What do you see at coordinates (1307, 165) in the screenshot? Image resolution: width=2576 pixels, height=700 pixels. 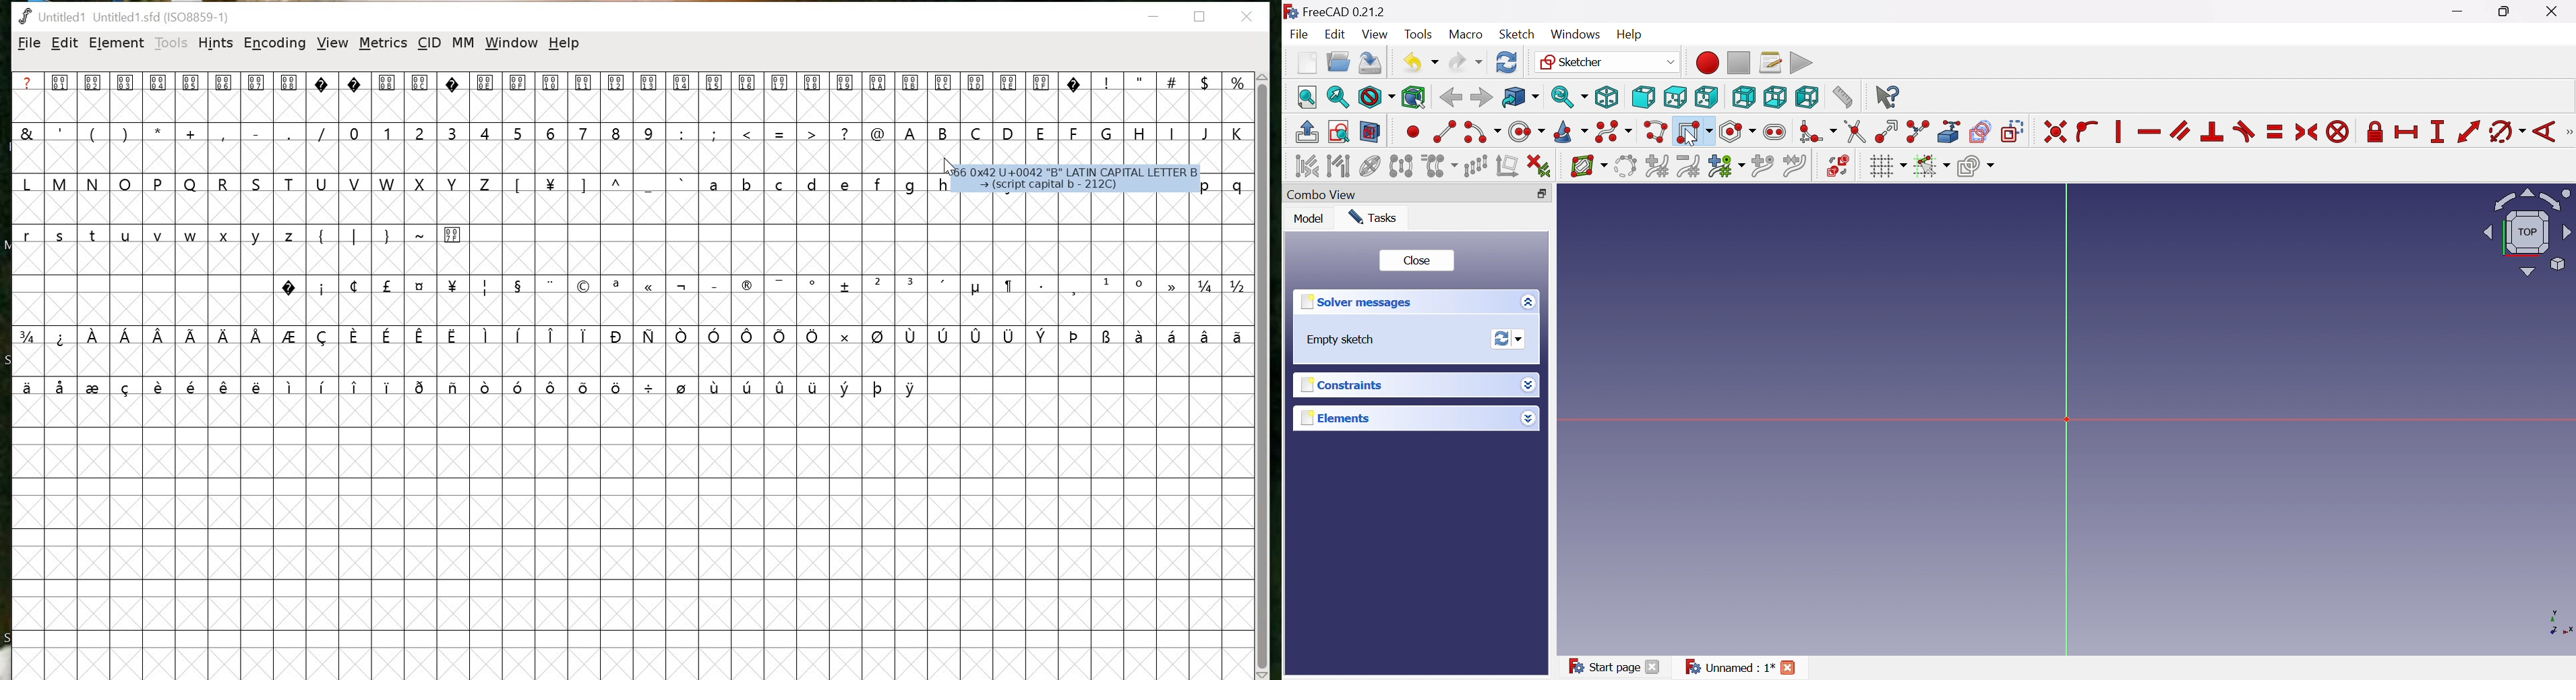 I see `Select associated constraints` at bounding box center [1307, 165].